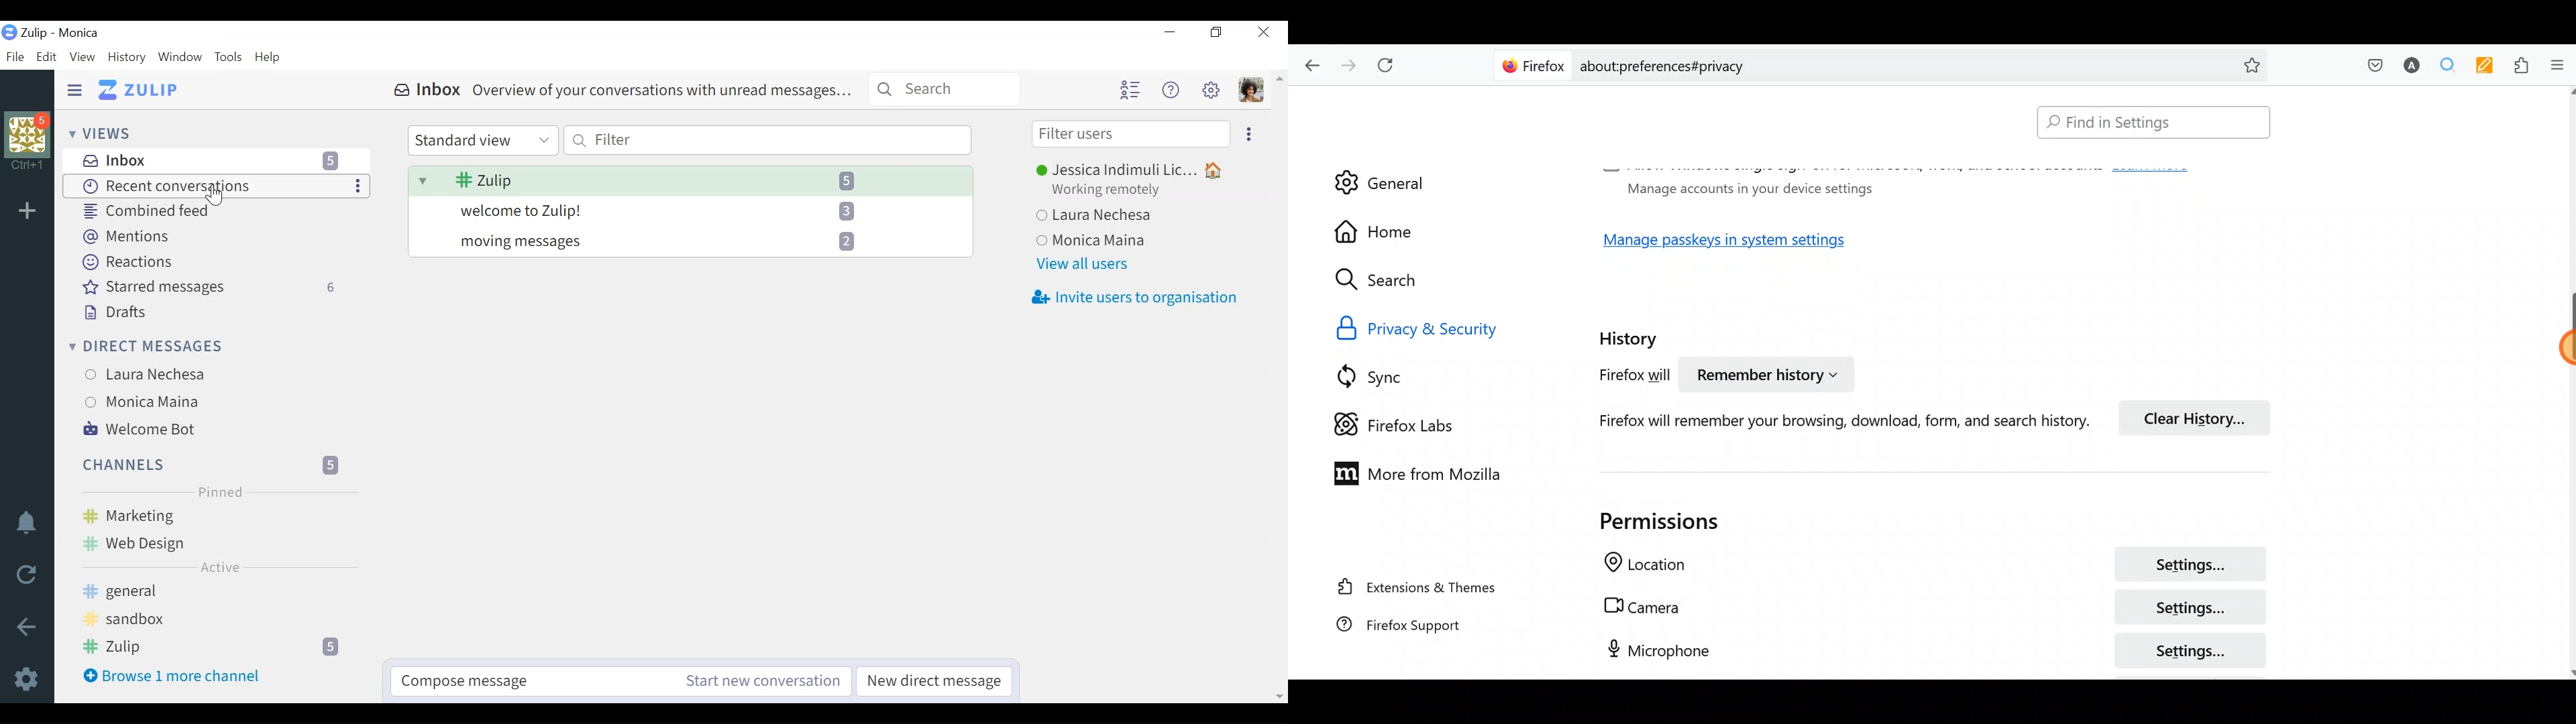 Image resolution: width=2576 pixels, height=728 pixels. Describe the element at coordinates (1251, 91) in the screenshot. I see `Personal menu` at that location.